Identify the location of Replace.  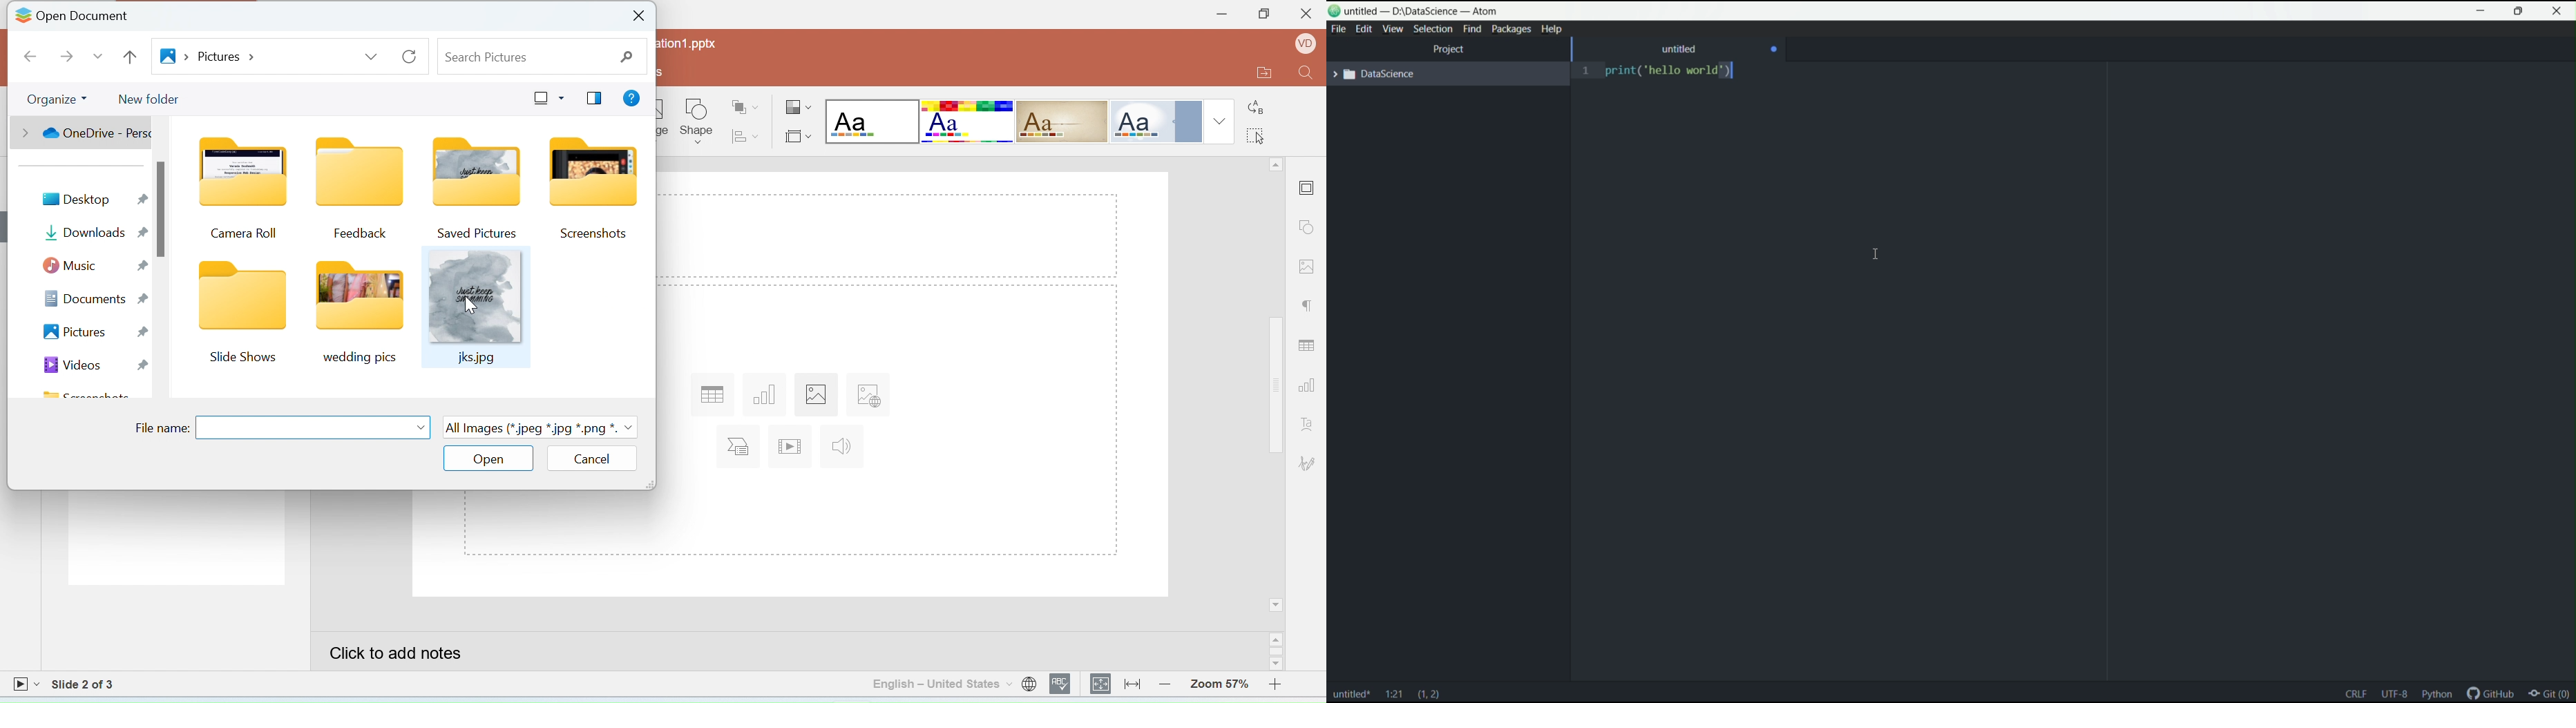
(1257, 102).